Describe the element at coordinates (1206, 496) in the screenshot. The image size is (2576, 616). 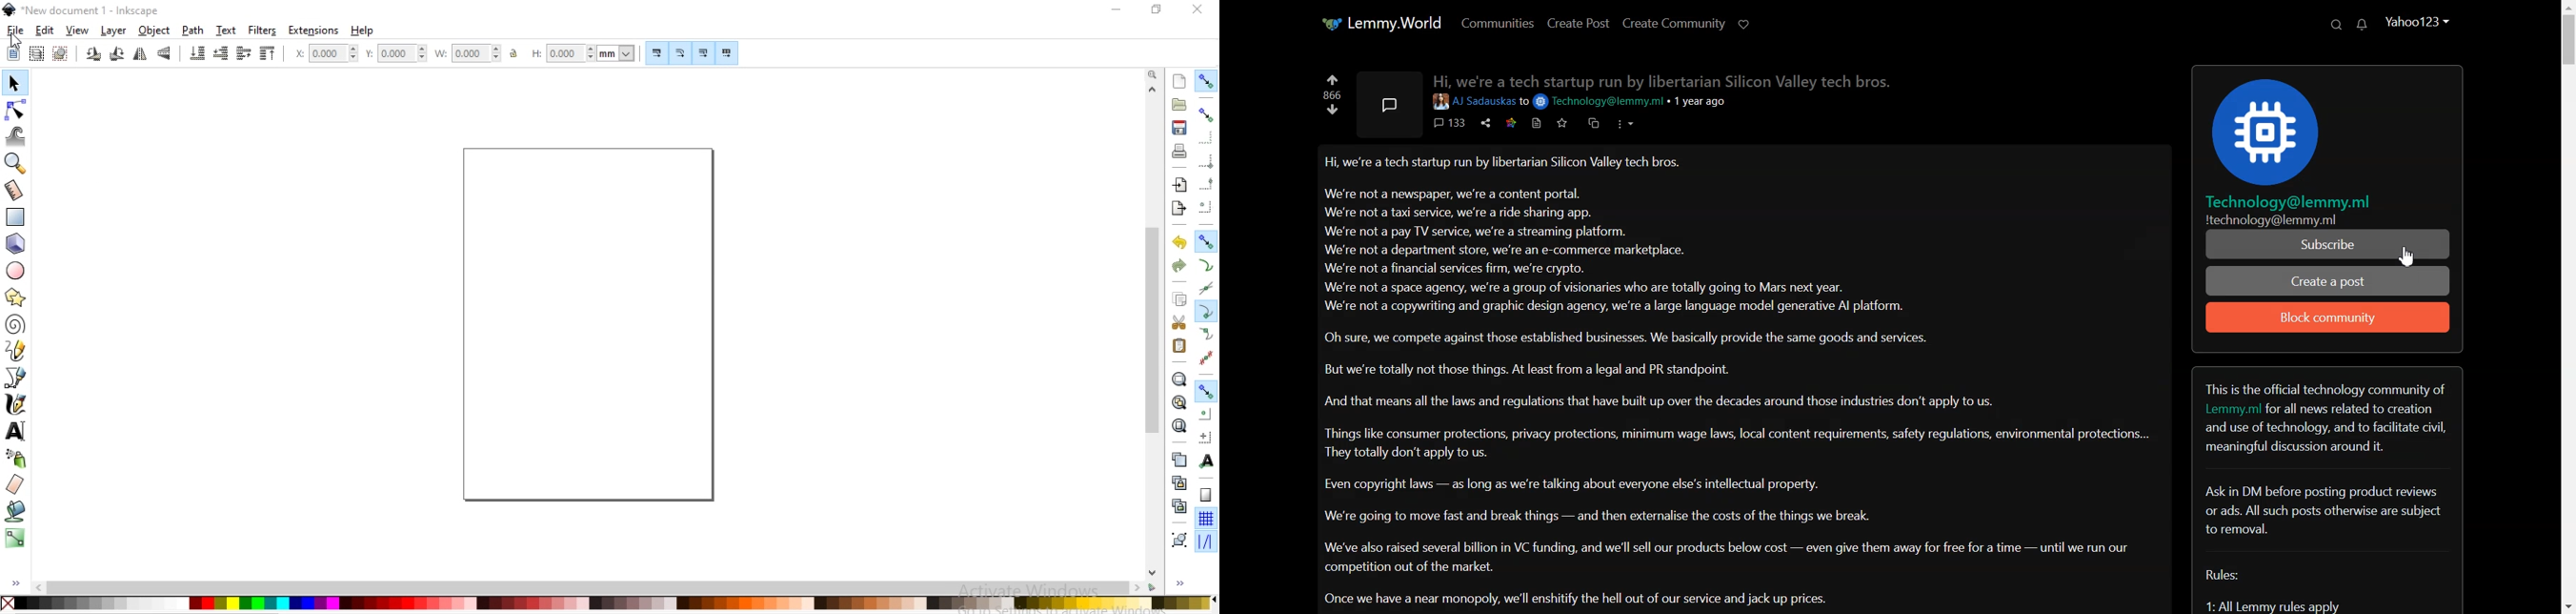
I see `snap to page border` at that location.